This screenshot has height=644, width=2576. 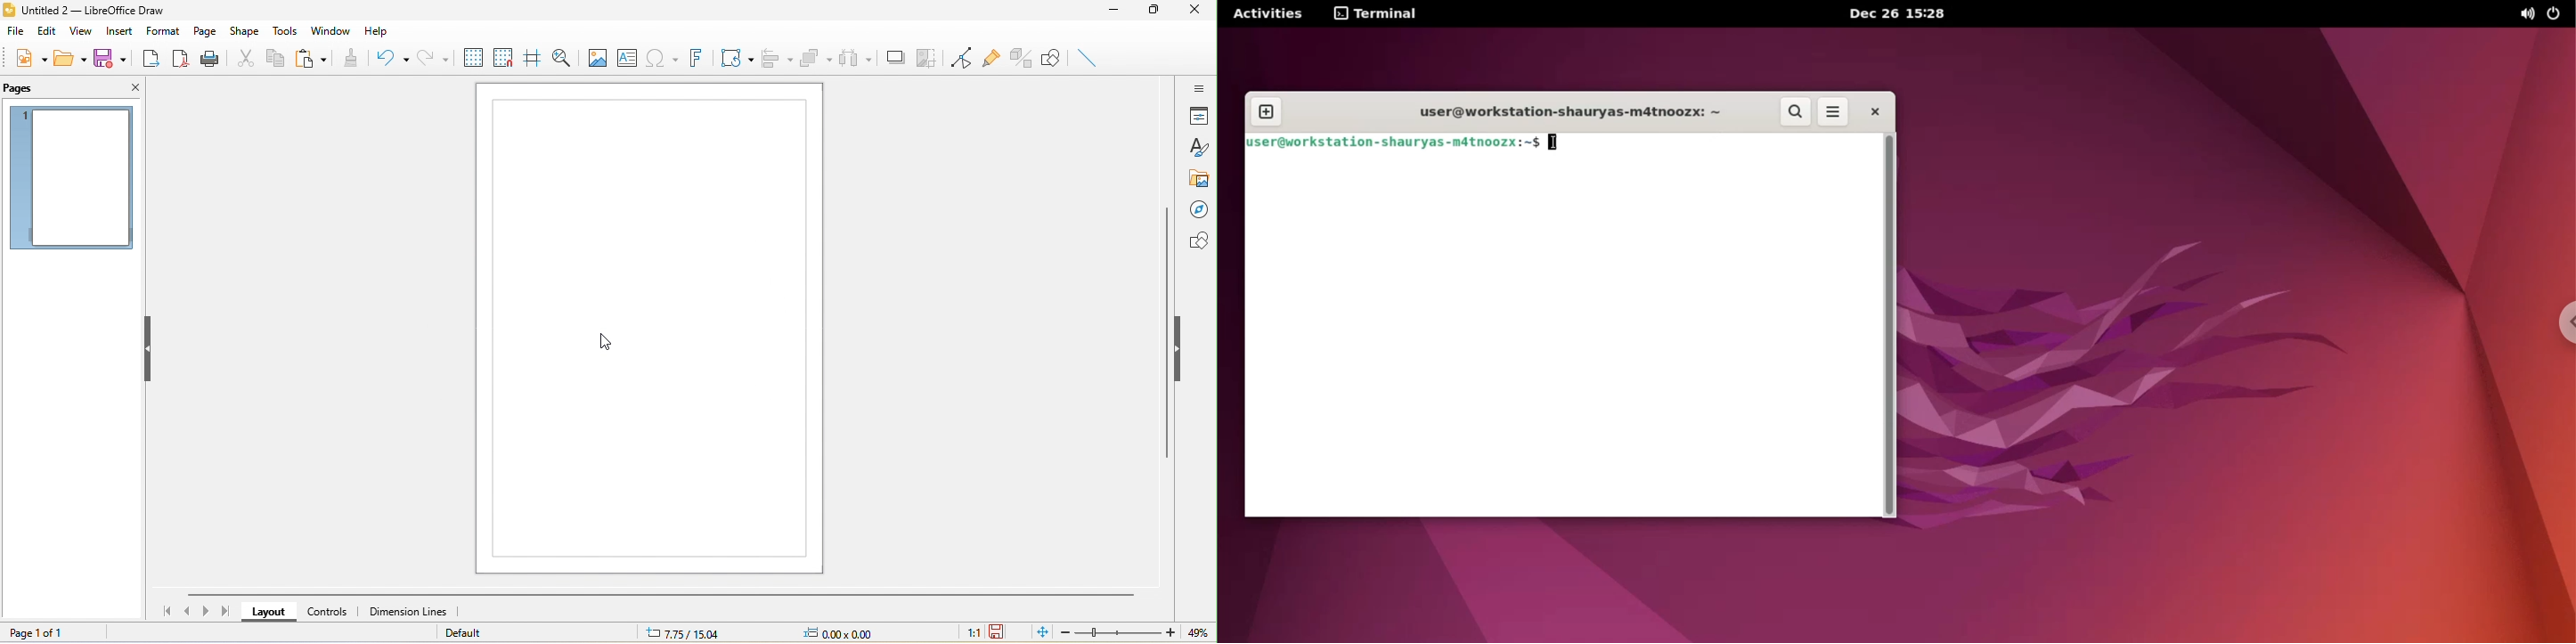 What do you see at coordinates (1902, 14) in the screenshot?
I see `Dec 26 15:28` at bounding box center [1902, 14].